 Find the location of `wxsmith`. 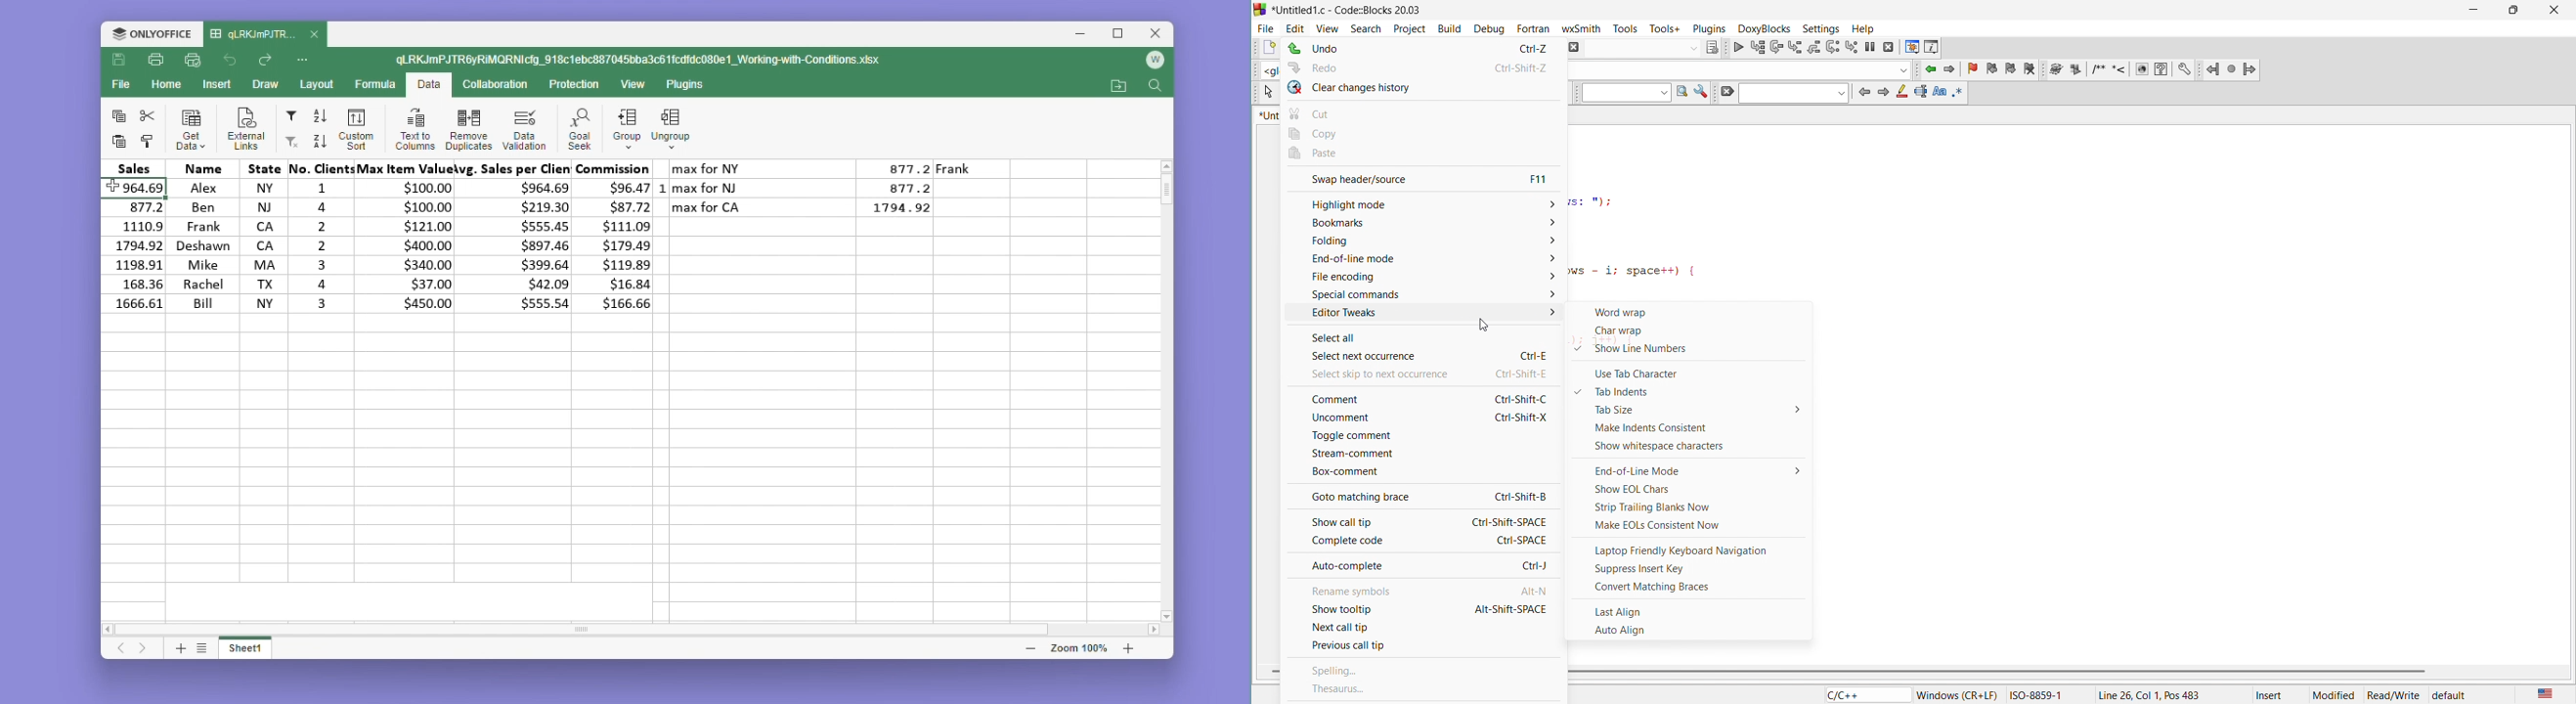

wxsmith is located at coordinates (1581, 26).